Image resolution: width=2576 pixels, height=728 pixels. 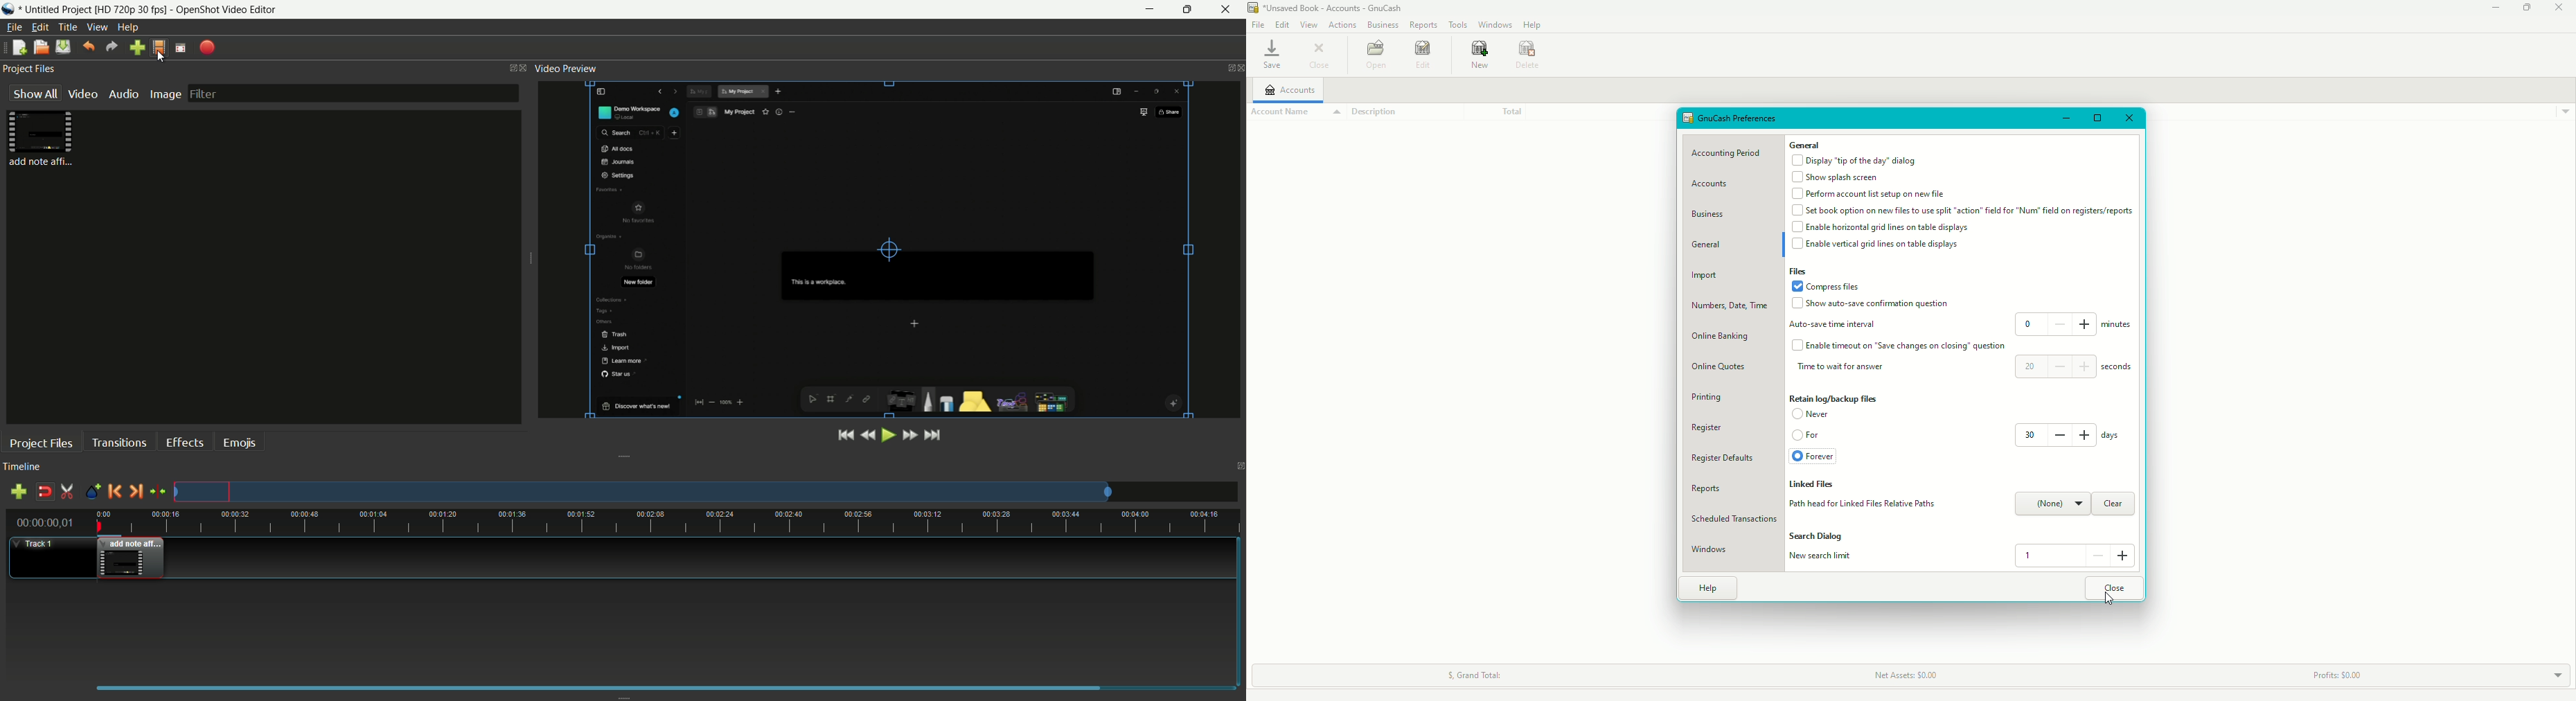 I want to click on track-1, so click(x=49, y=558).